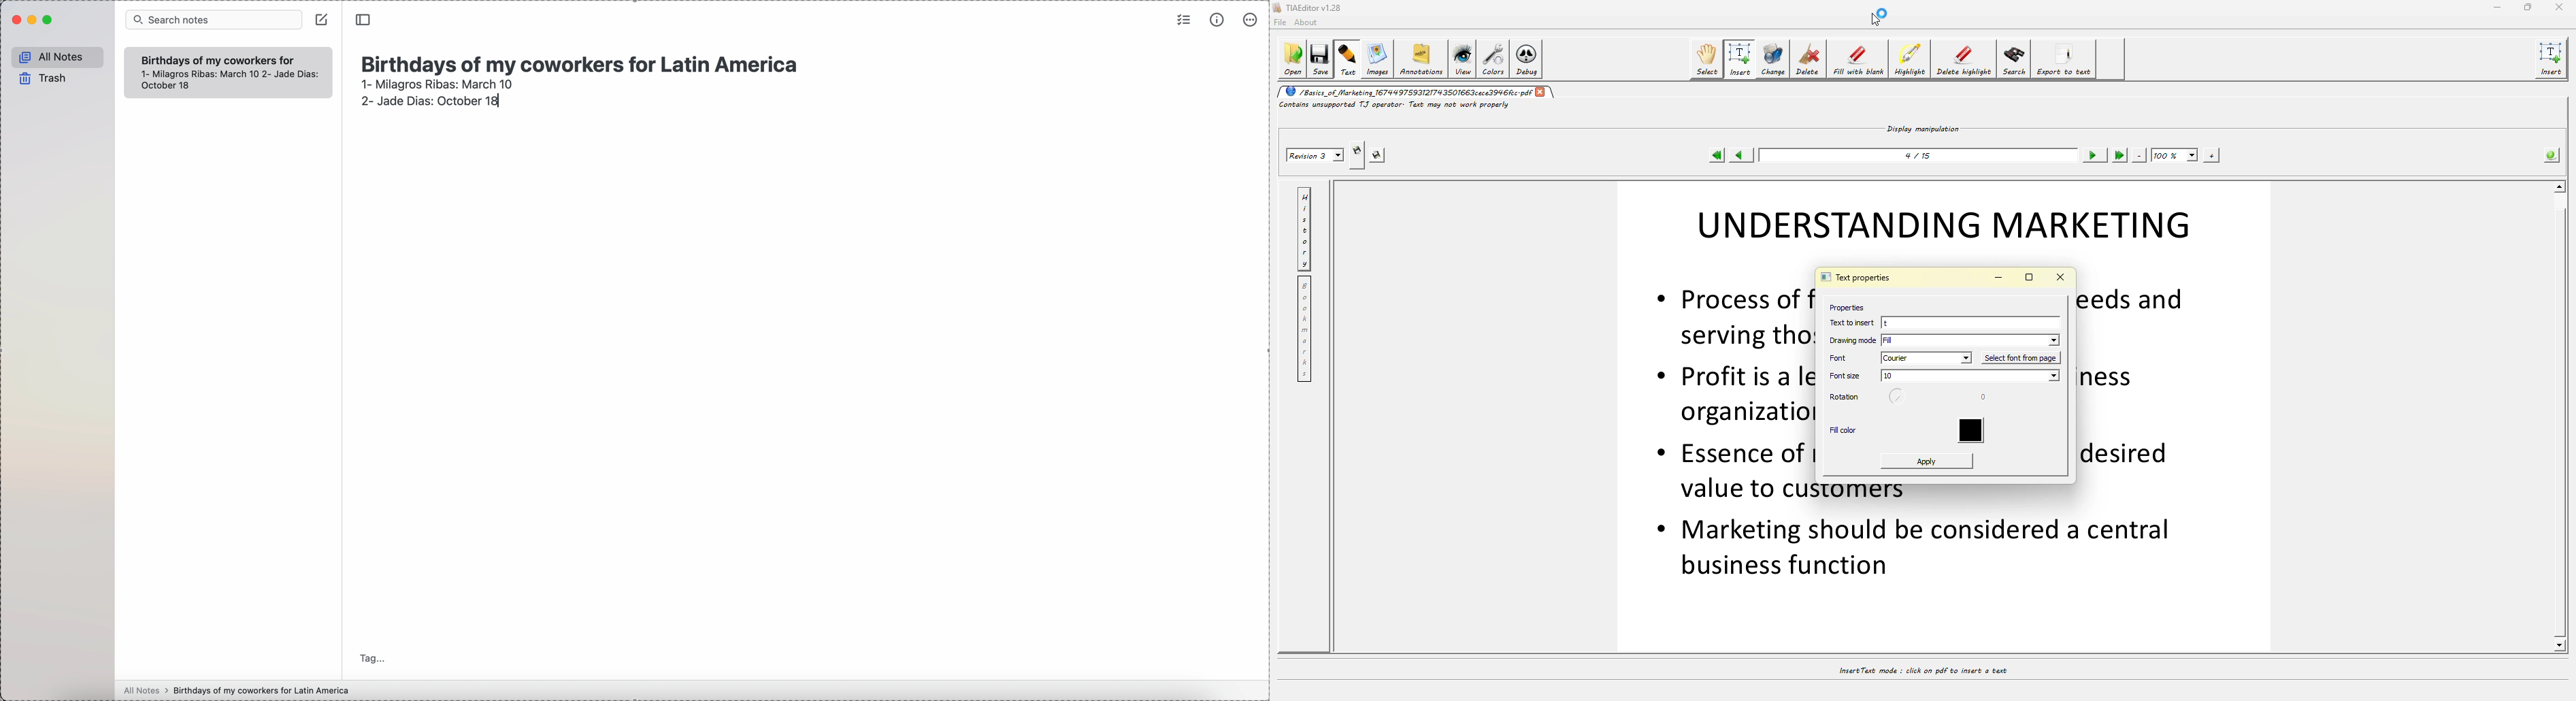  I want to click on close Simplenote, so click(15, 20).